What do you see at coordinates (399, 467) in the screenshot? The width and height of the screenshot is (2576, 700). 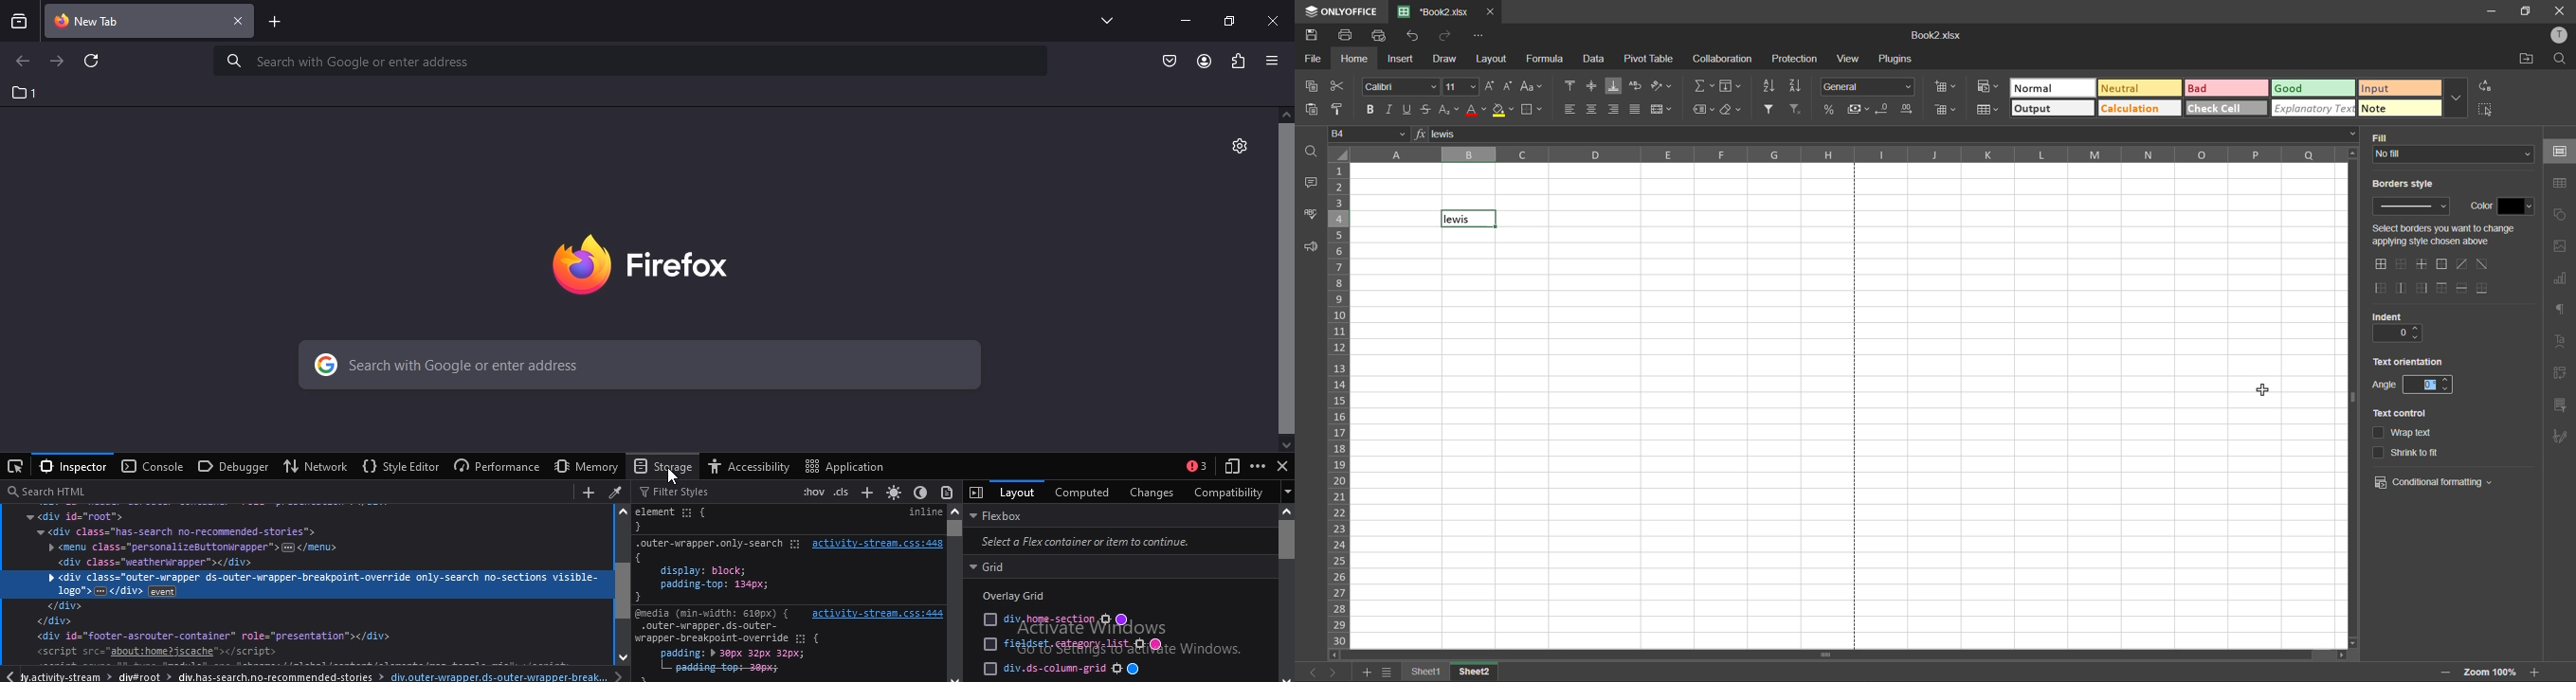 I see `style editor` at bounding box center [399, 467].